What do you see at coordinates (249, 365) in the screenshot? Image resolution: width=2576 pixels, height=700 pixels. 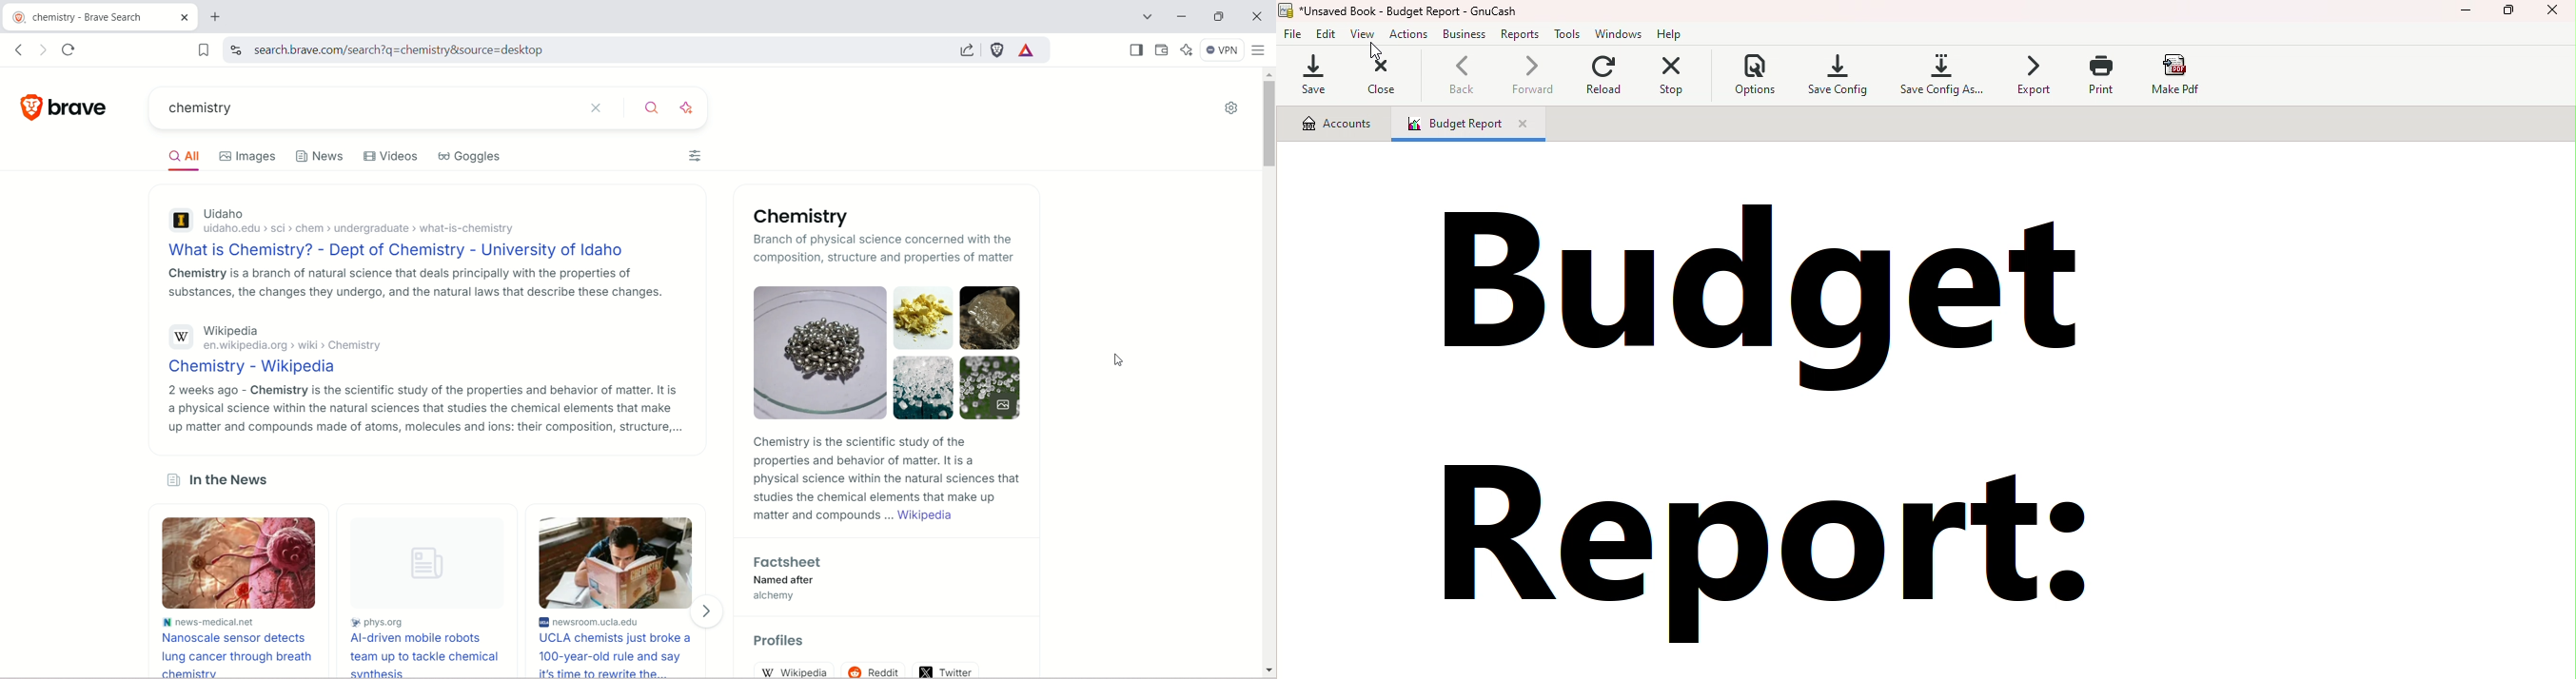 I see `Chemistry - Website` at bounding box center [249, 365].